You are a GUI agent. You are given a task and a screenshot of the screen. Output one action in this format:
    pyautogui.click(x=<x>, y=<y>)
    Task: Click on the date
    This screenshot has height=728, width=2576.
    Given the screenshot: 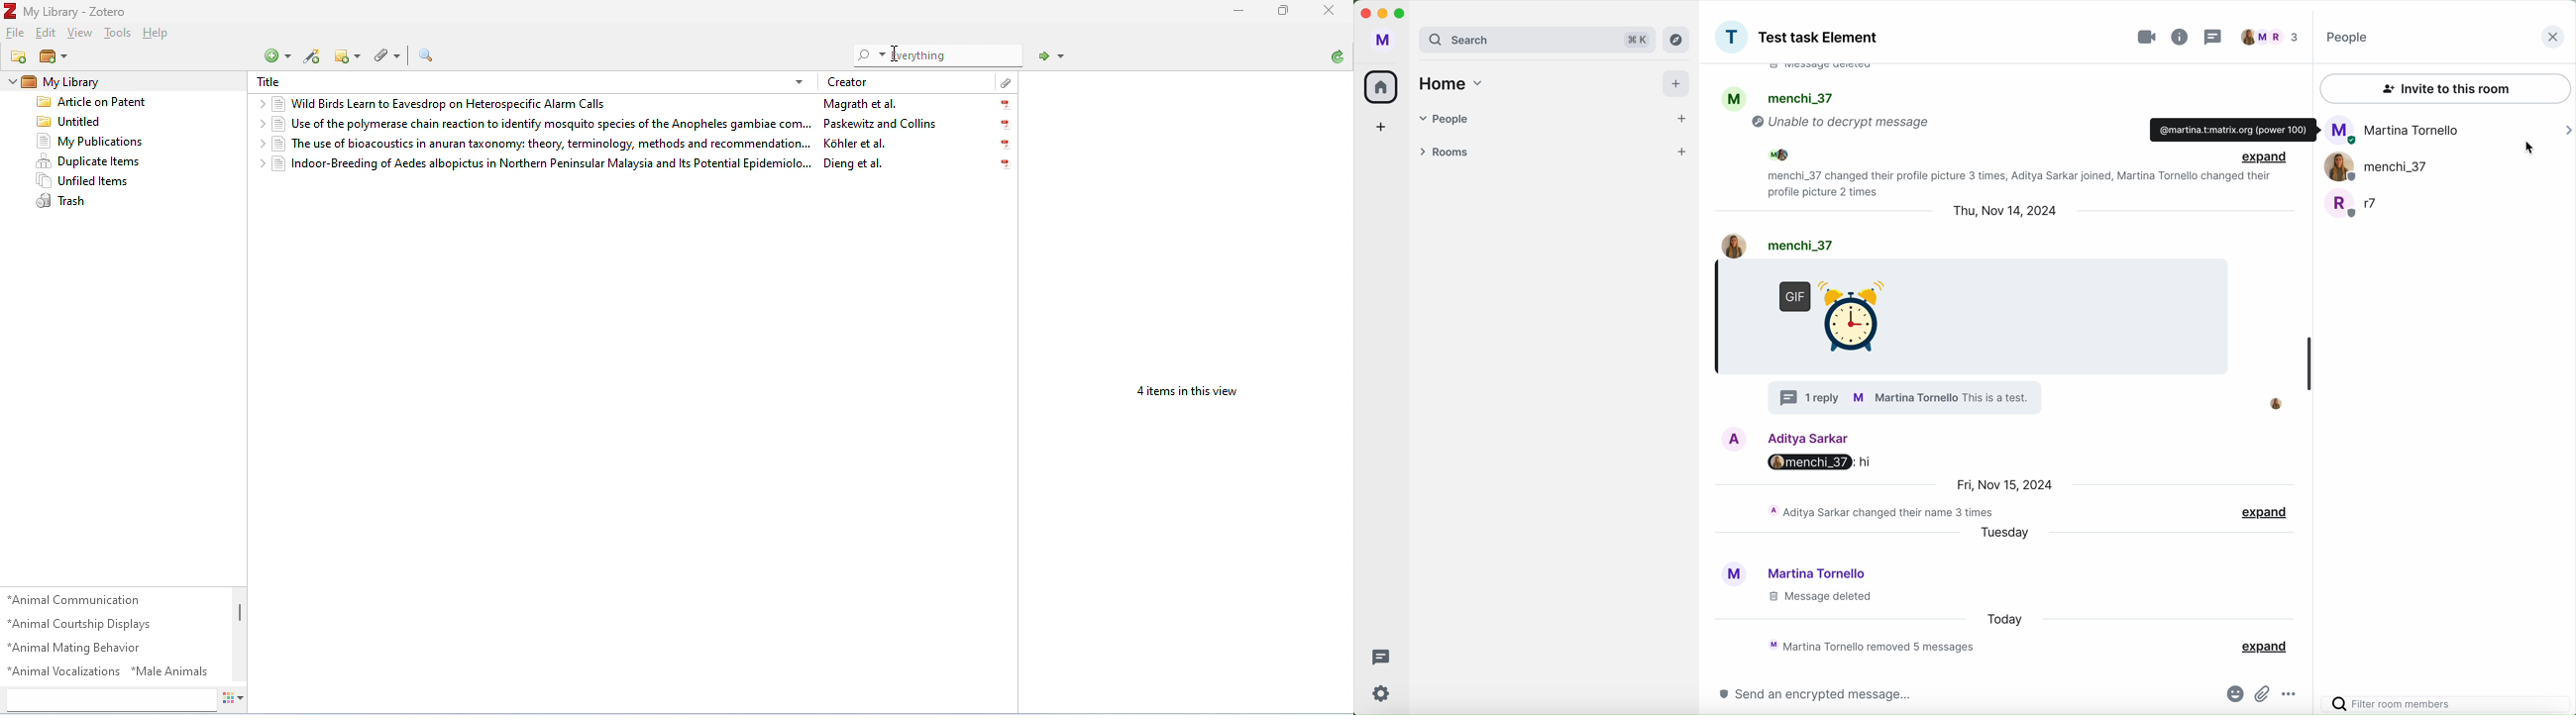 What is the action you would take?
    pyautogui.click(x=2003, y=213)
    